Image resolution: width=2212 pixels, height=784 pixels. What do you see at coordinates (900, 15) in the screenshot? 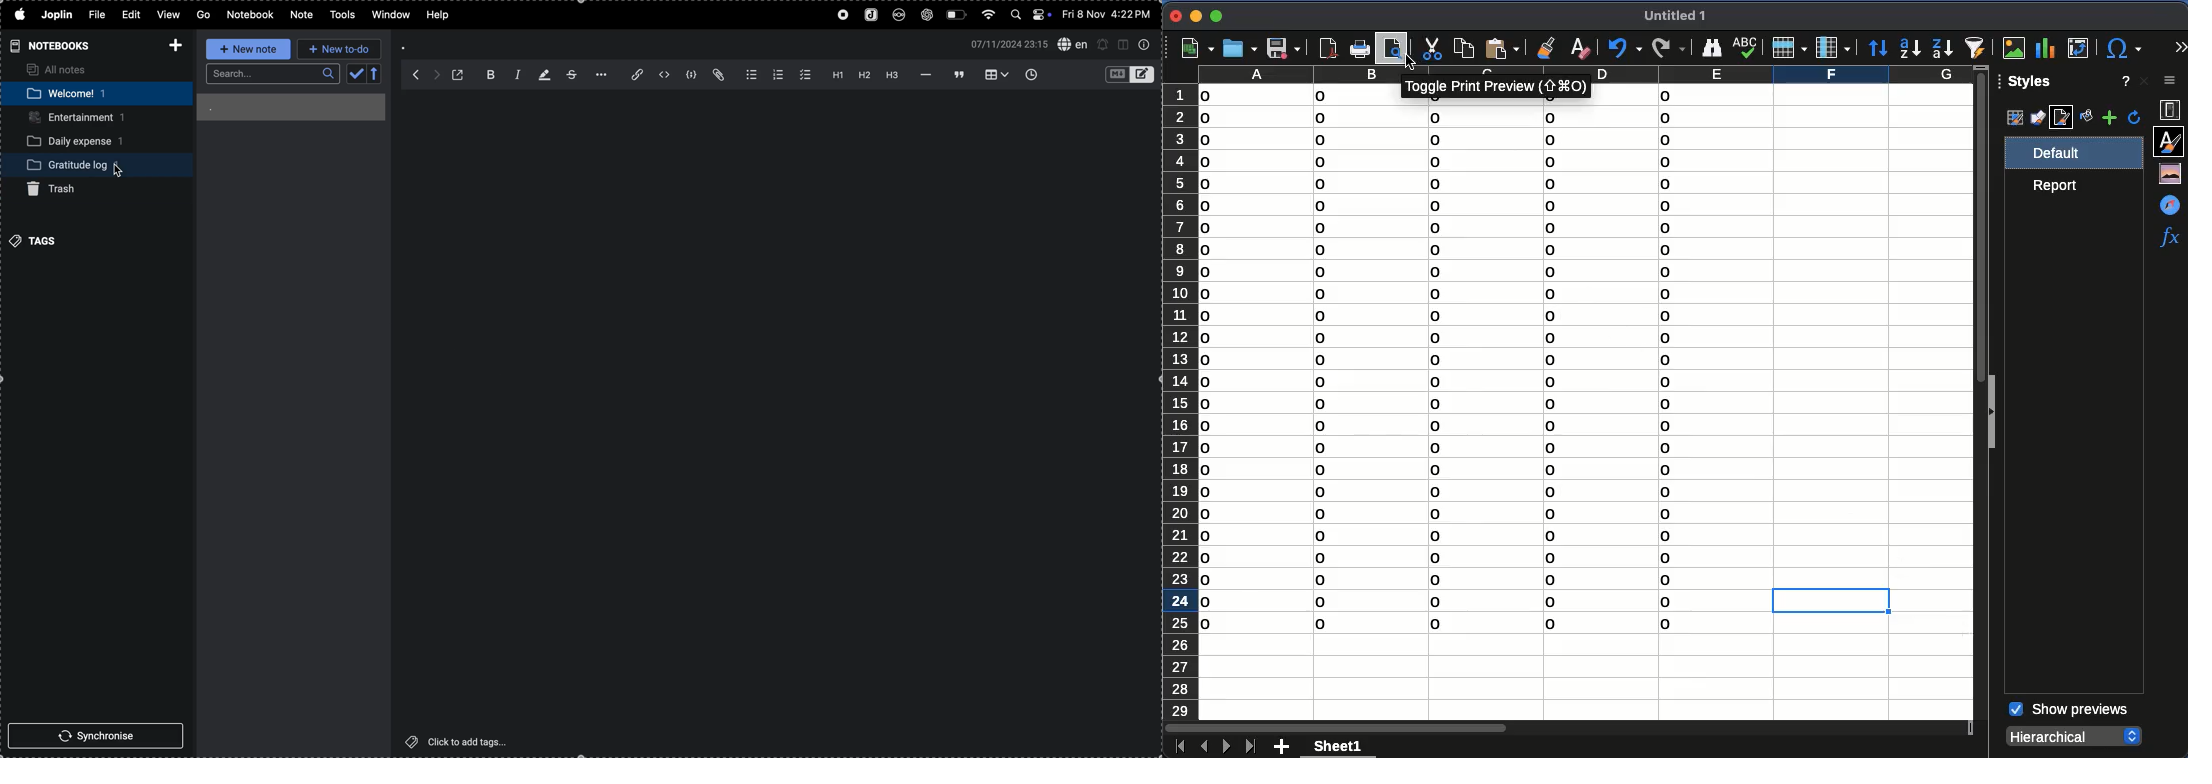
I see `nextcloud` at bounding box center [900, 15].